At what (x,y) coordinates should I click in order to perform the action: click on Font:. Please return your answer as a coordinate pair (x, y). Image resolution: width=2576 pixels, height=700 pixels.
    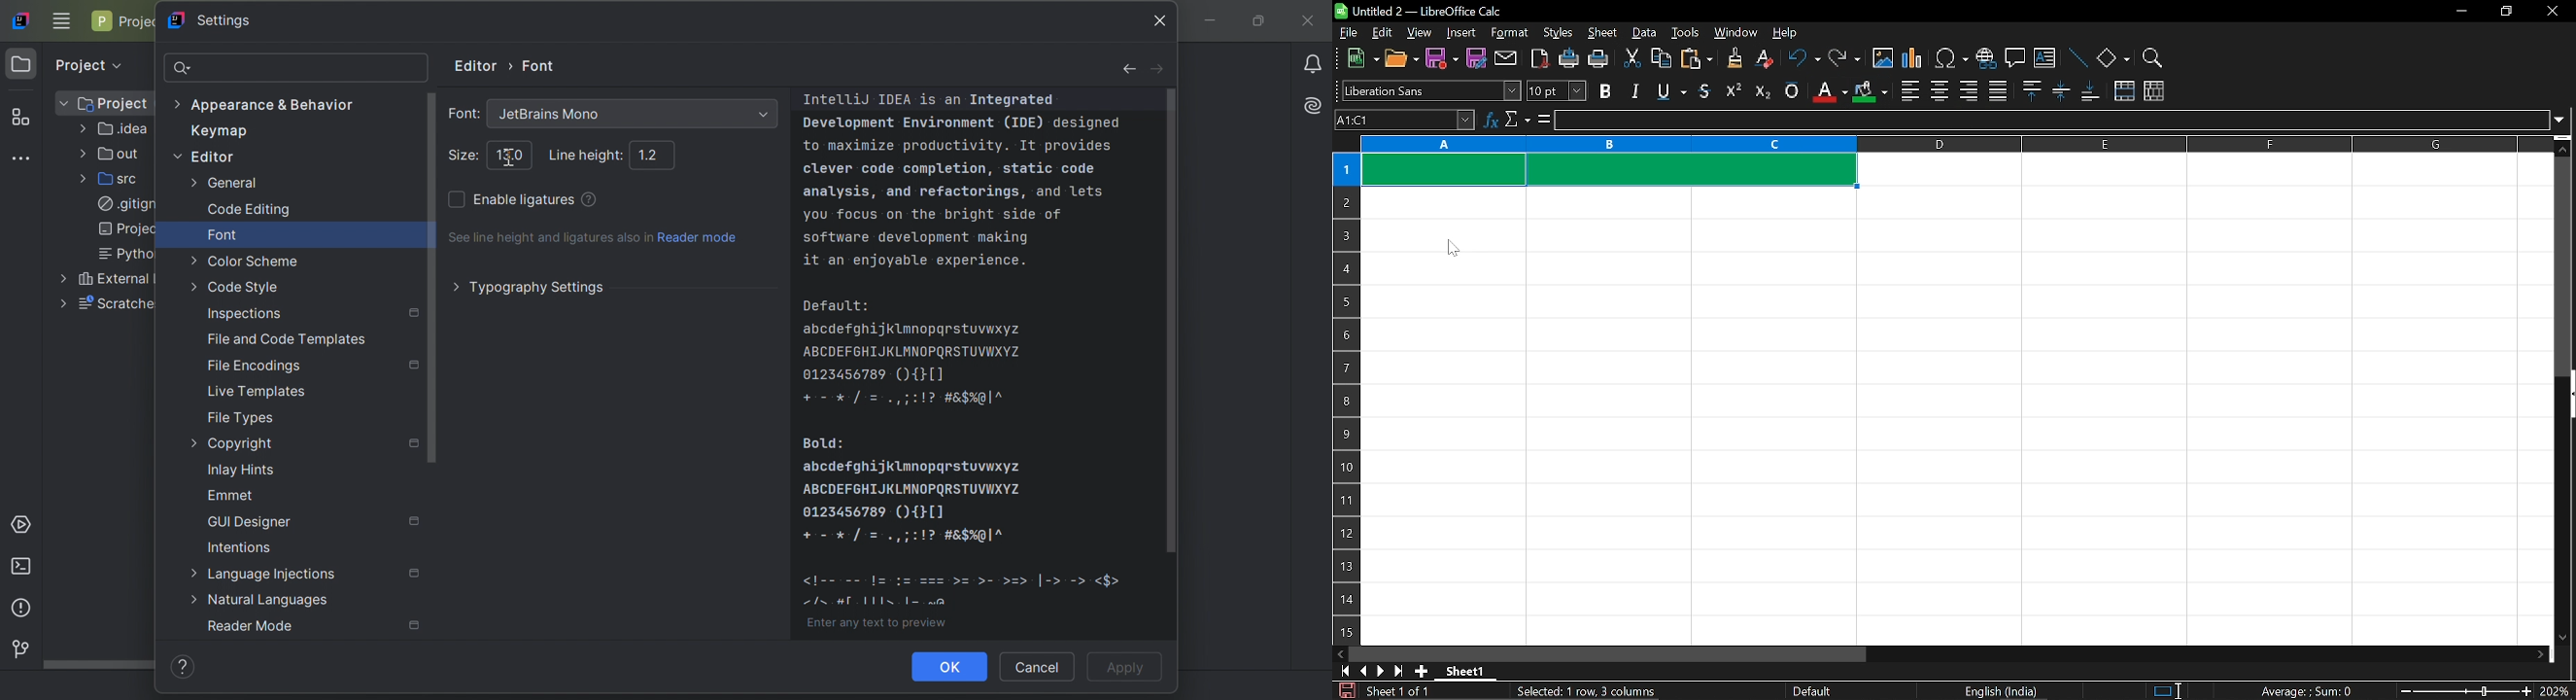
    Looking at the image, I should click on (463, 112).